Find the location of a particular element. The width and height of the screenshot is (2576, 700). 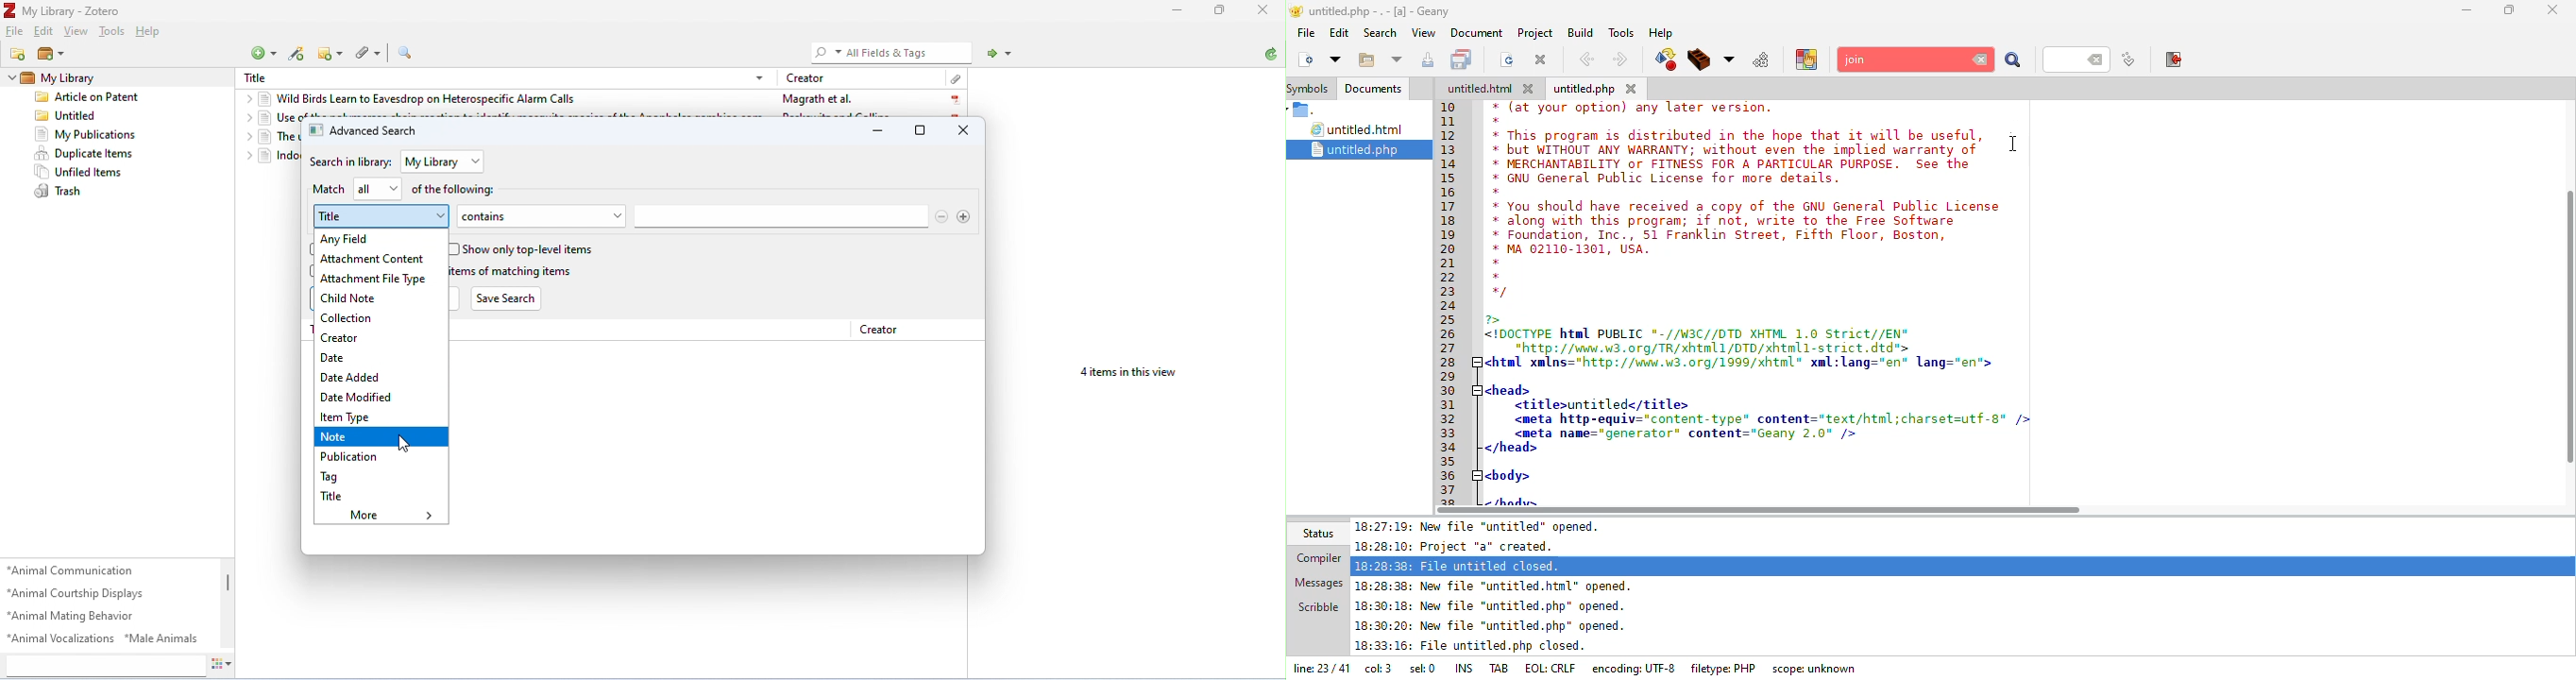

advanced search is located at coordinates (363, 131).